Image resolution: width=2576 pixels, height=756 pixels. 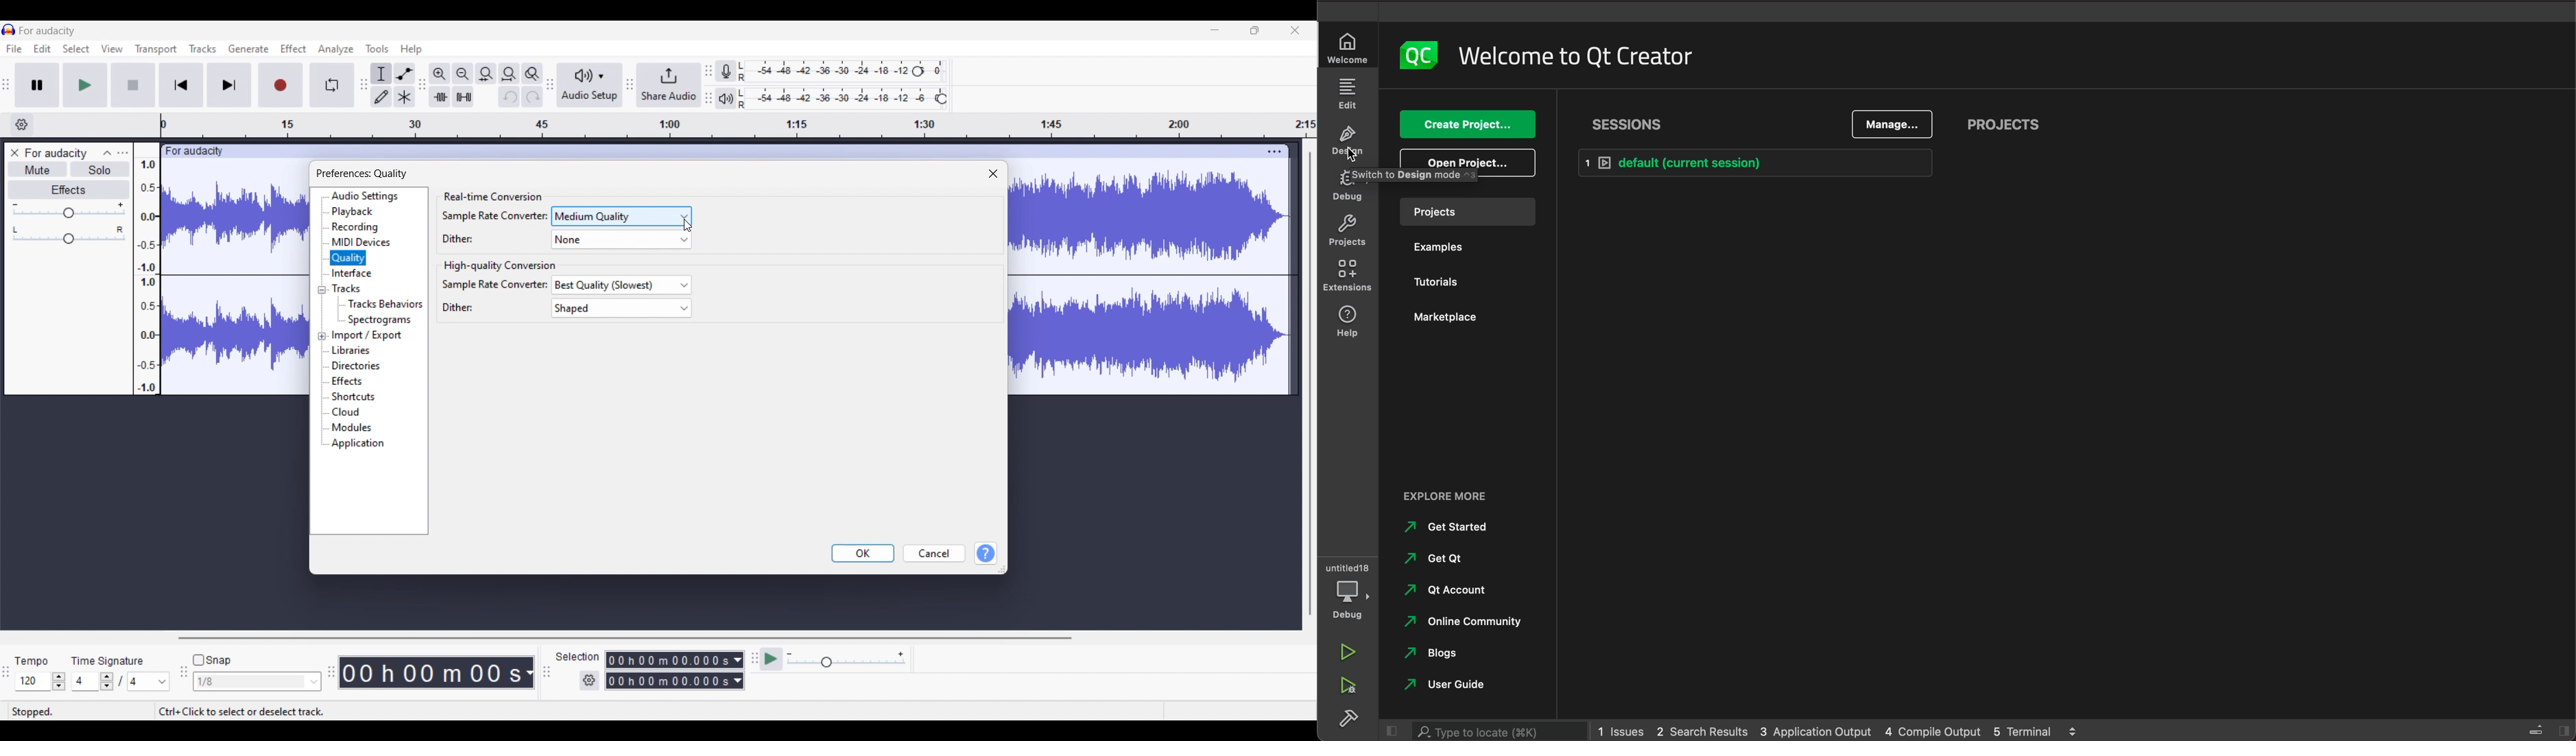 I want to click on run, so click(x=1349, y=653).